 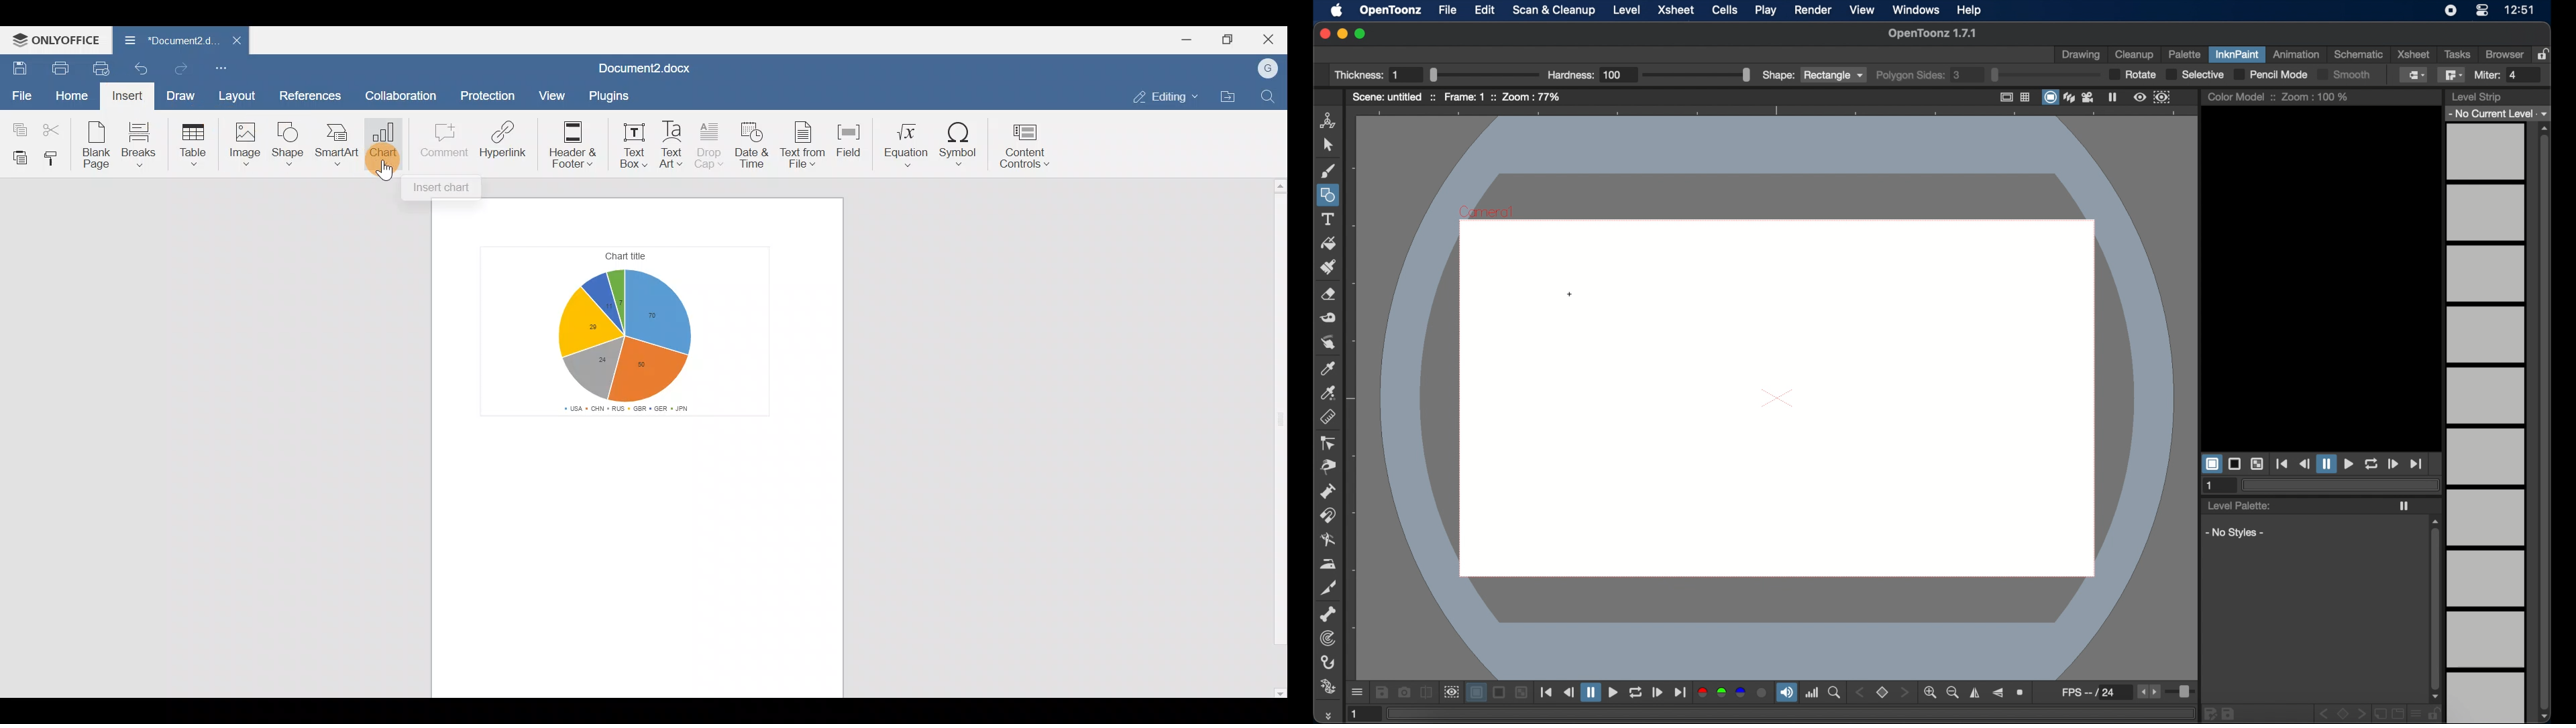 What do you see at coordinates (488, 93) in the screenshot?
I see `Protection` at bounding box center [488, 93].